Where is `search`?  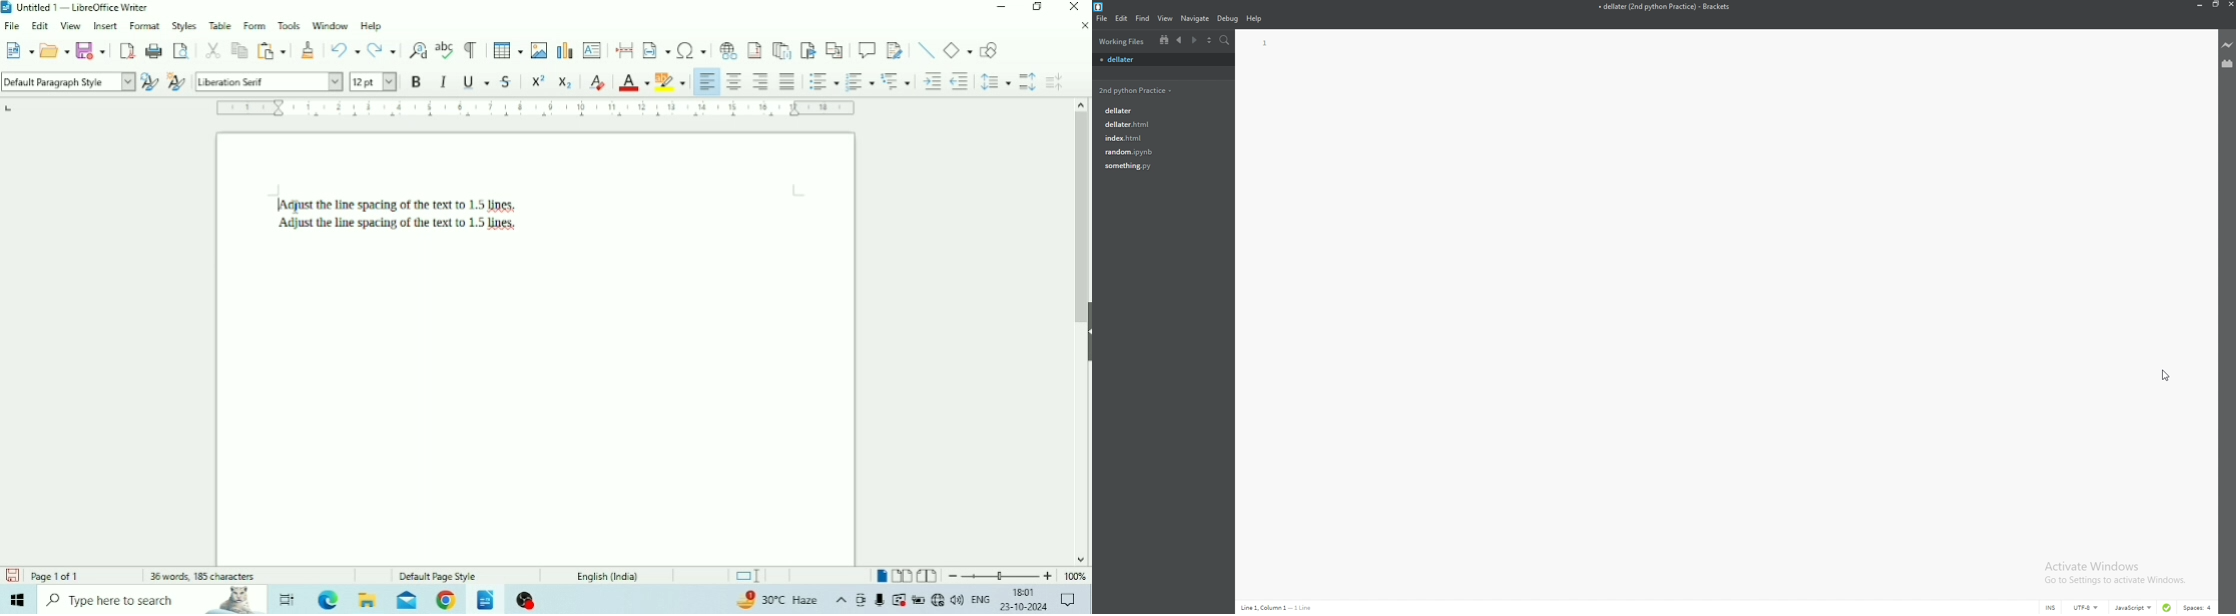 search is located at coordinates (1224, 40).